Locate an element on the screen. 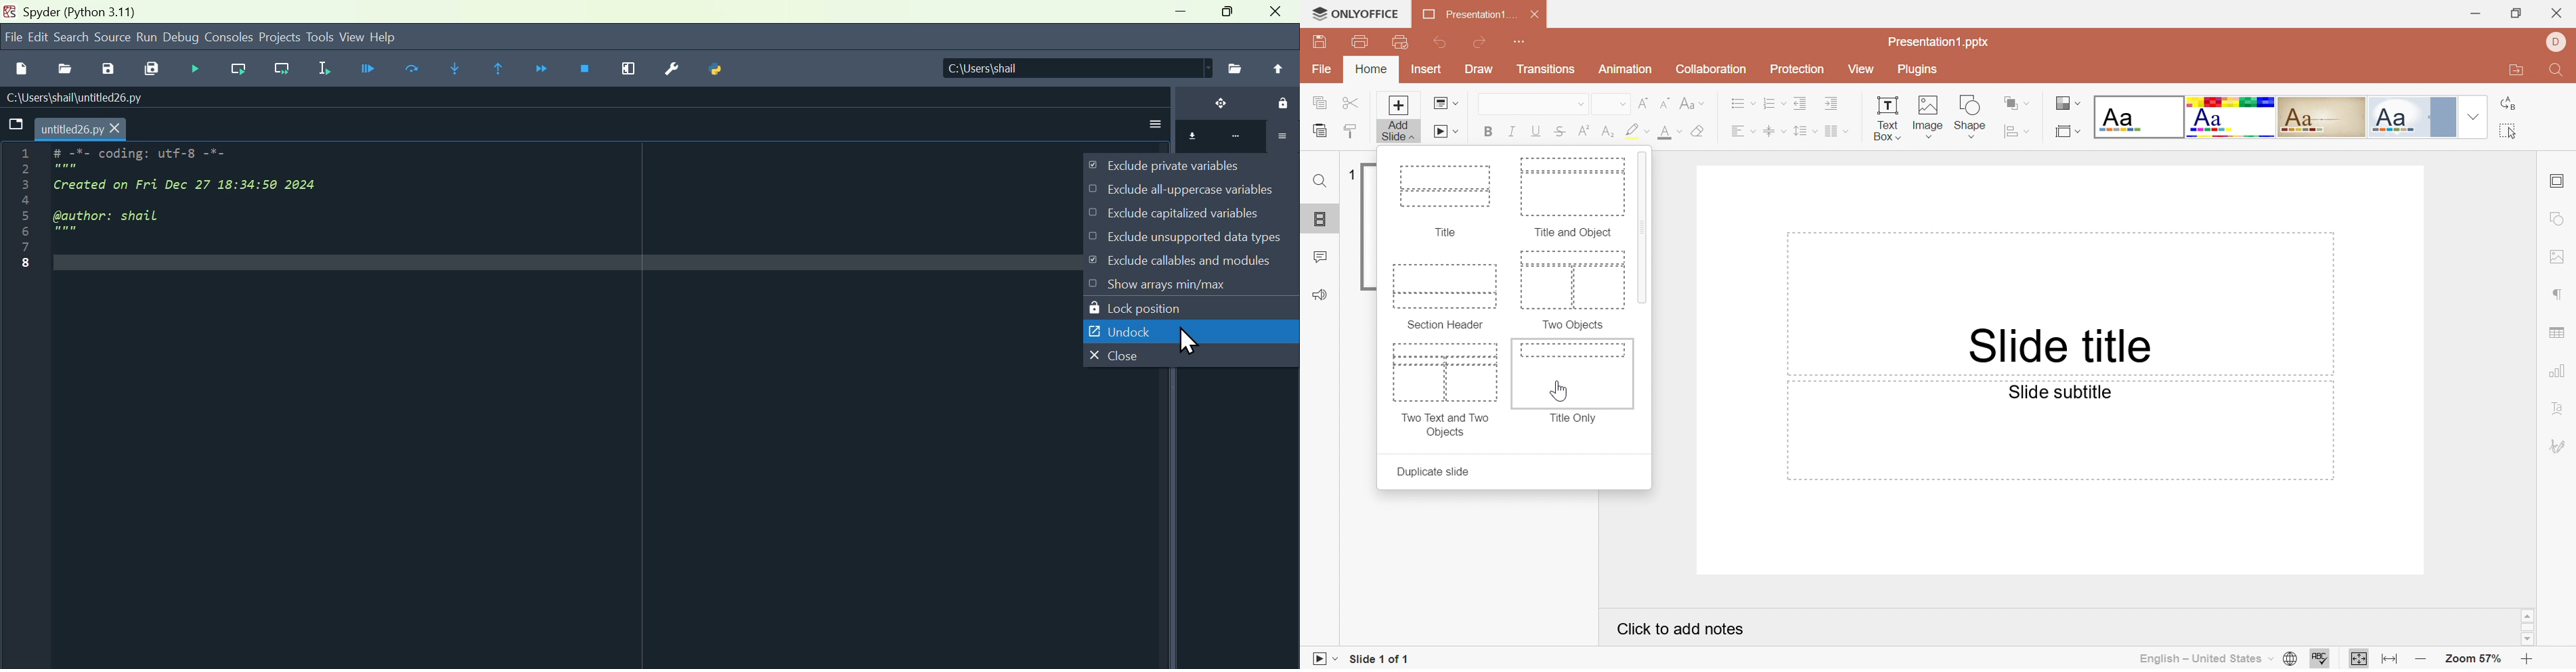  download is located at coordinates (1188, 137).